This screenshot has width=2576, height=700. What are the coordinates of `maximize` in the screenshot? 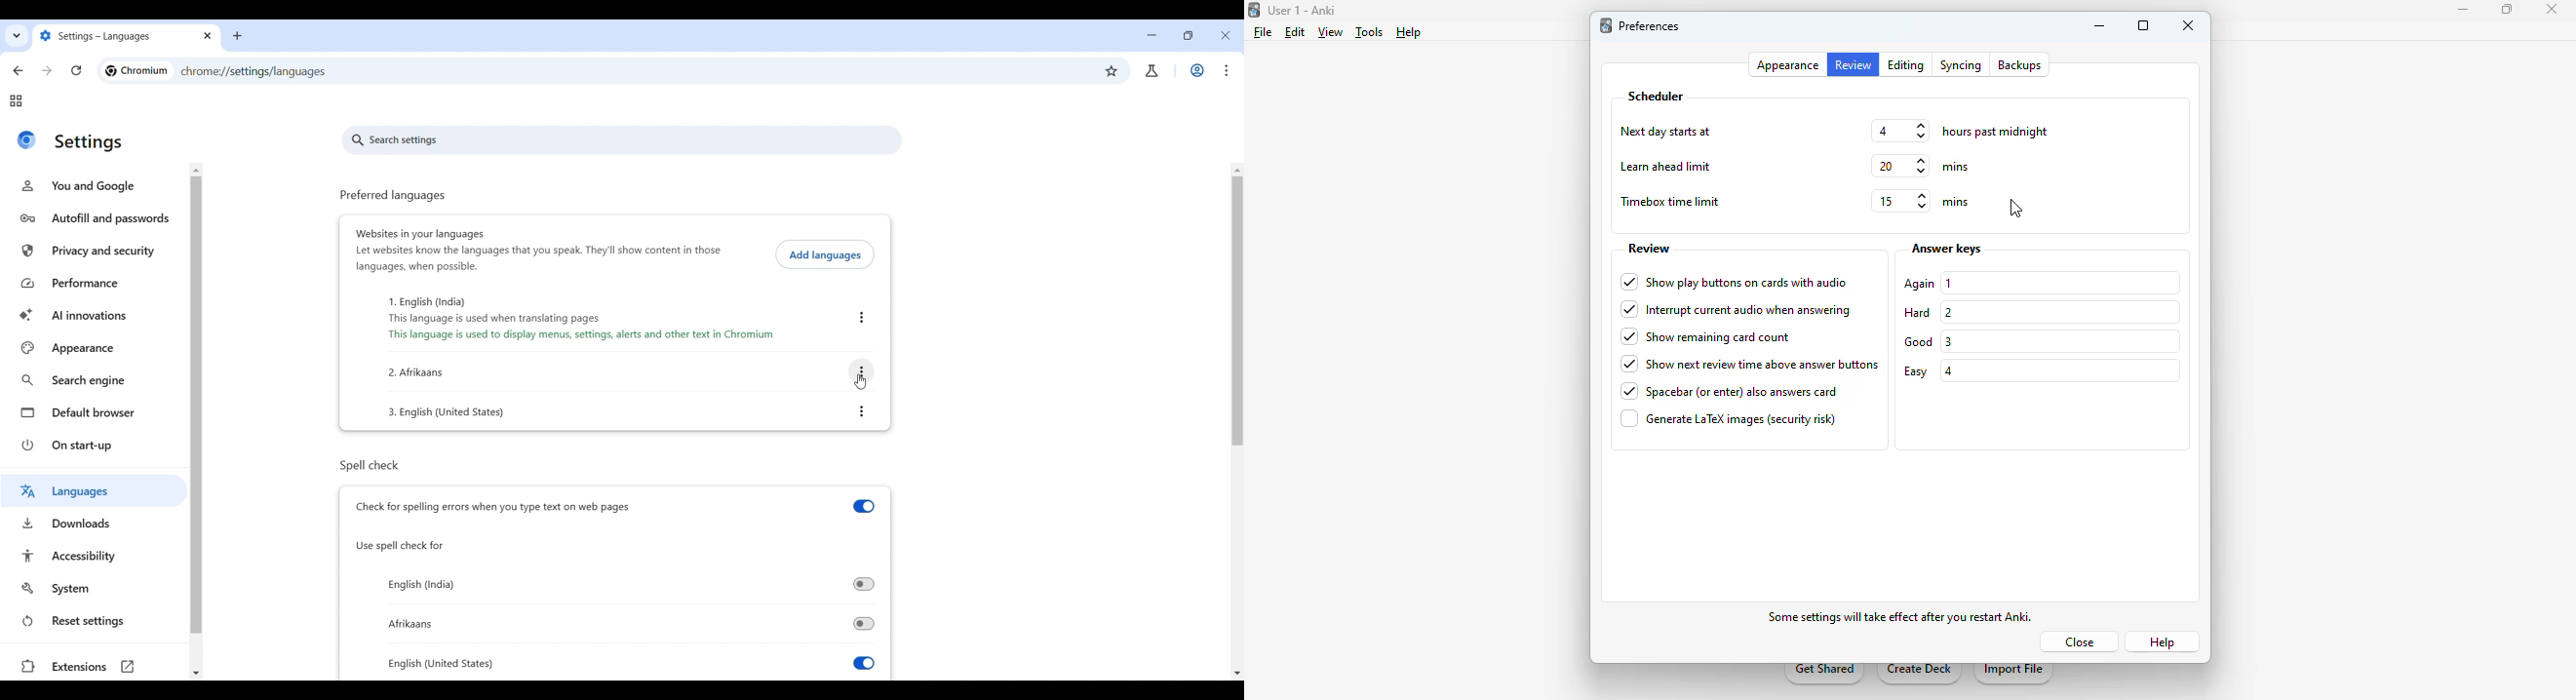 It's located at (2144, 25).